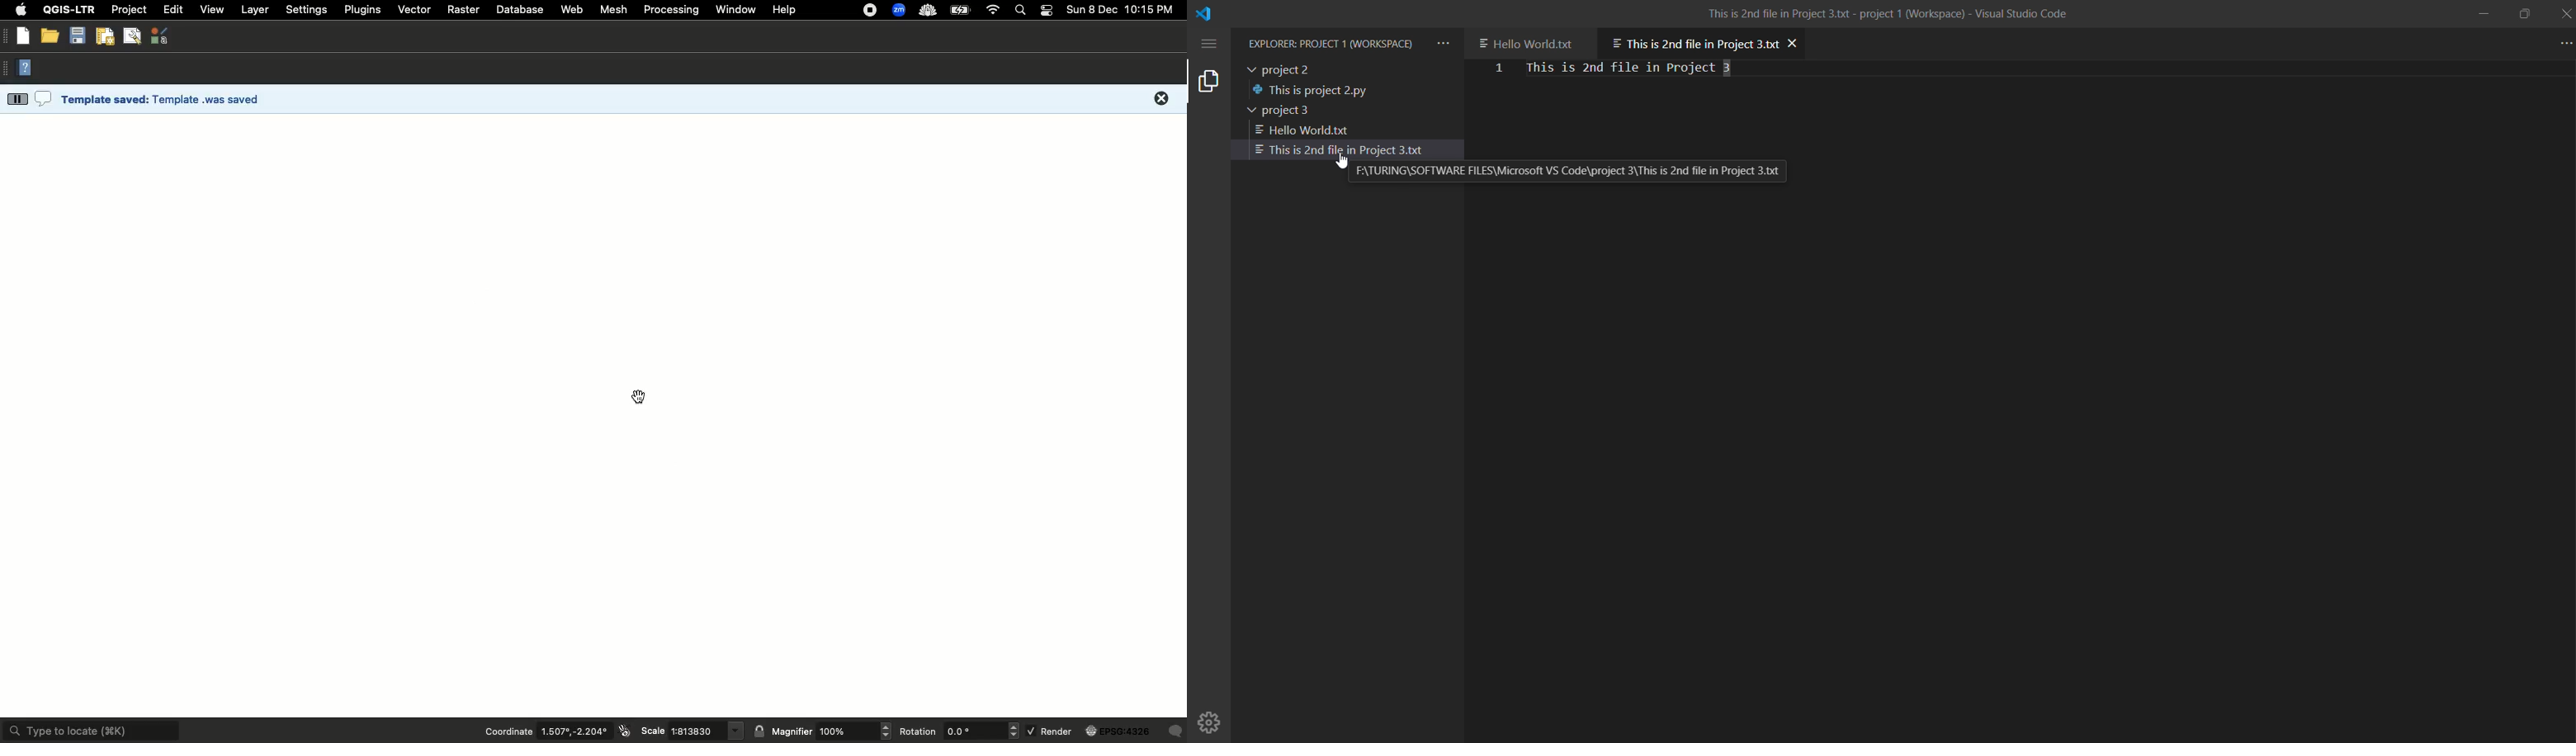 The width and height of the screenshot is (2576, 756). I want to click on Coordination, so click(508, 731).